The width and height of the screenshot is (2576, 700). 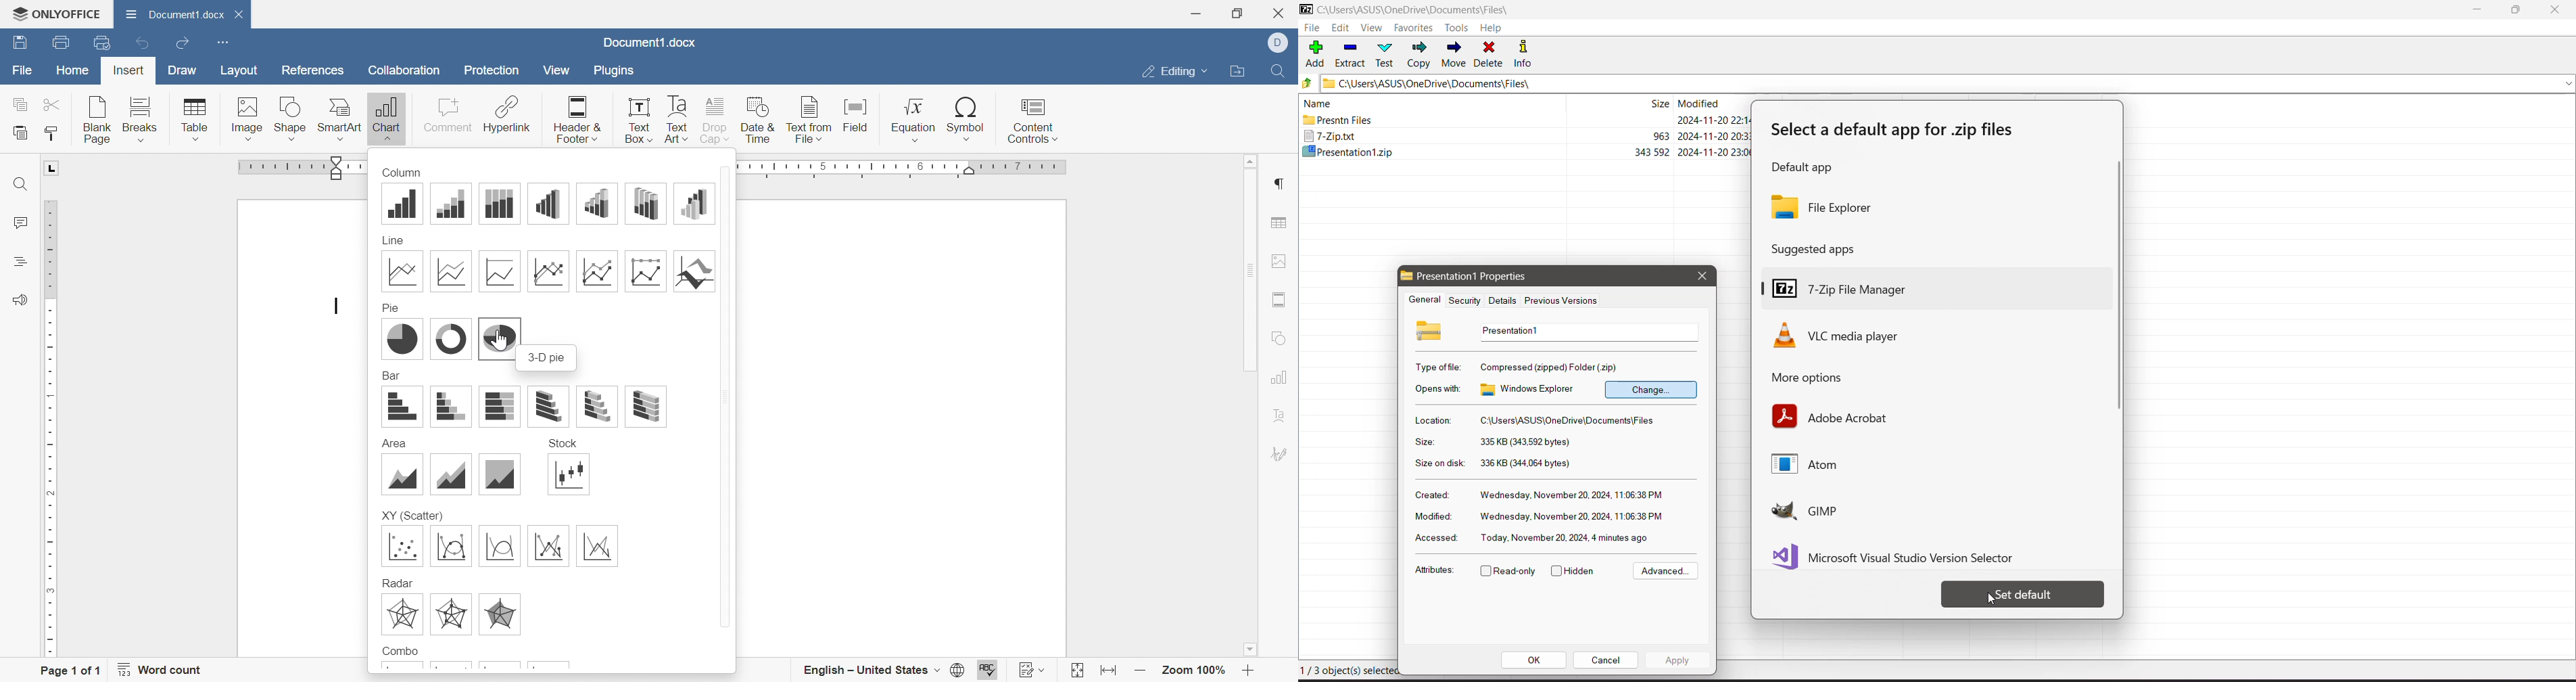 I want to click on Scatter with staright lines, so click(x=598, y=546).